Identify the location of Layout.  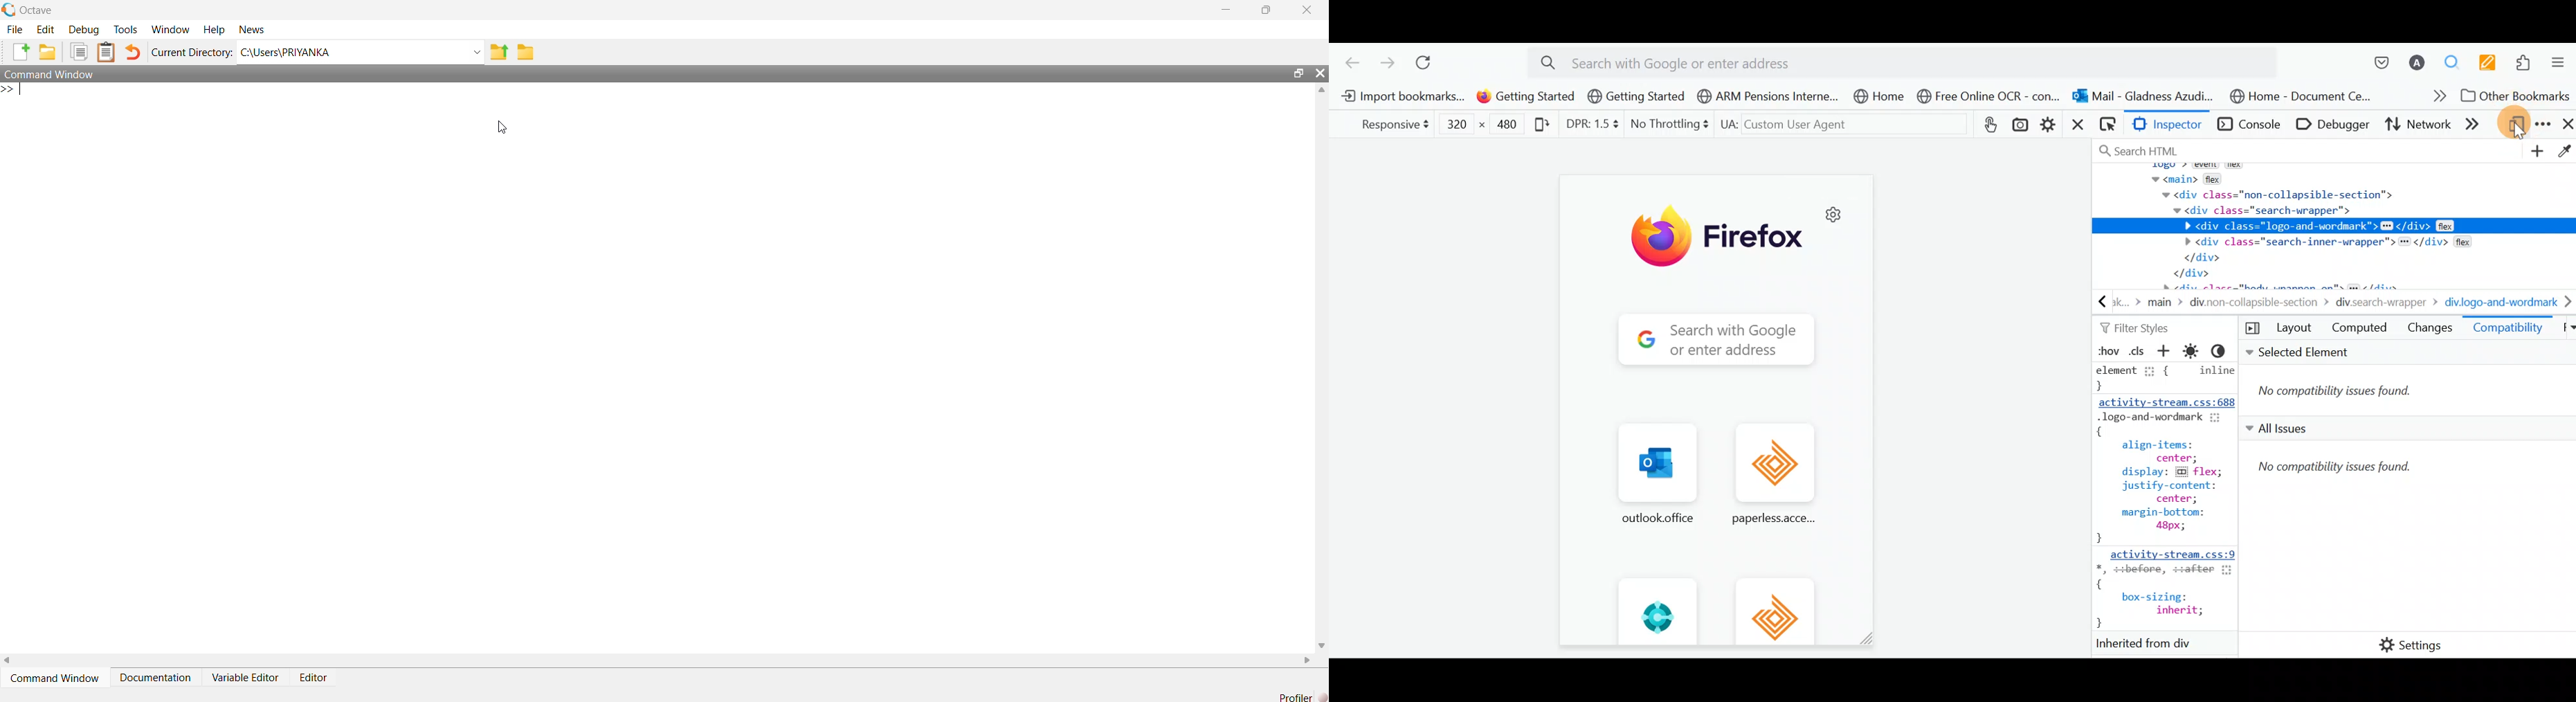
(2281, 328).